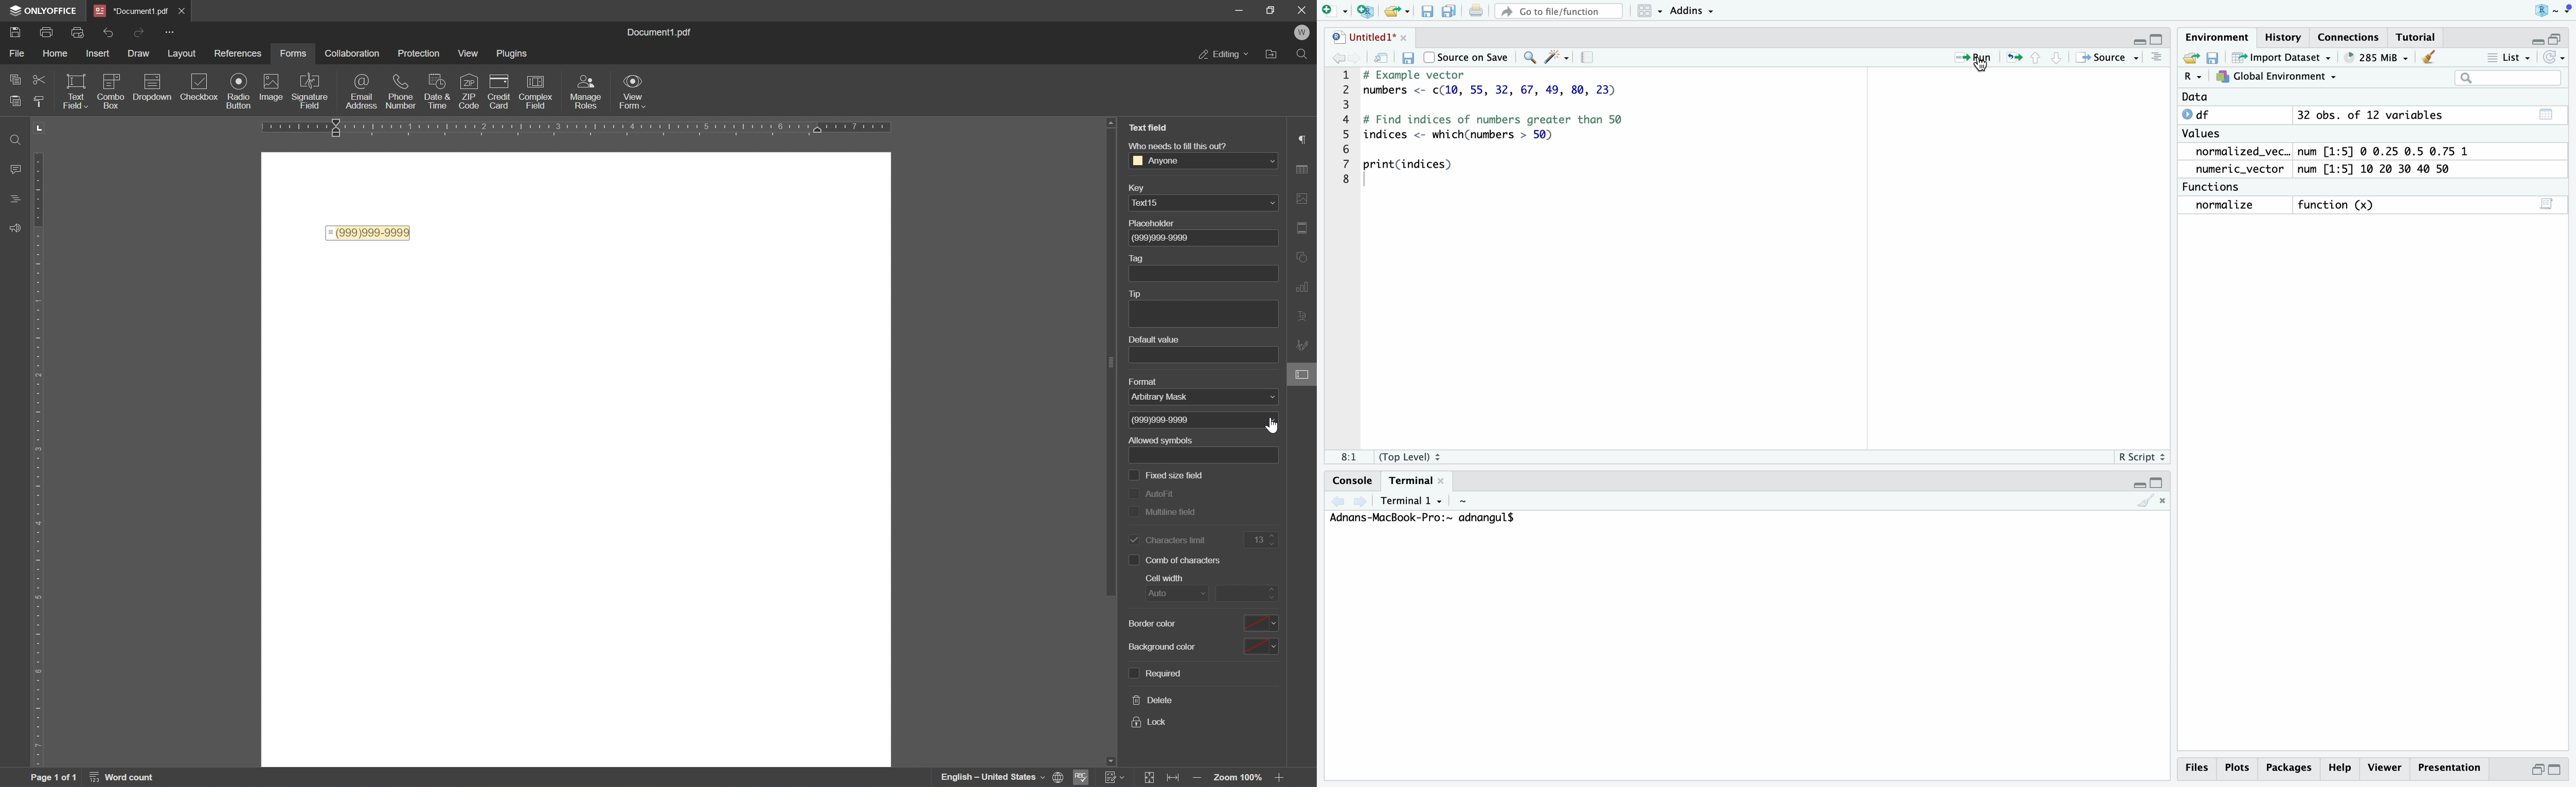 The image size is (2576, 812). I want to click on Tutorial, so click(2418, 37).